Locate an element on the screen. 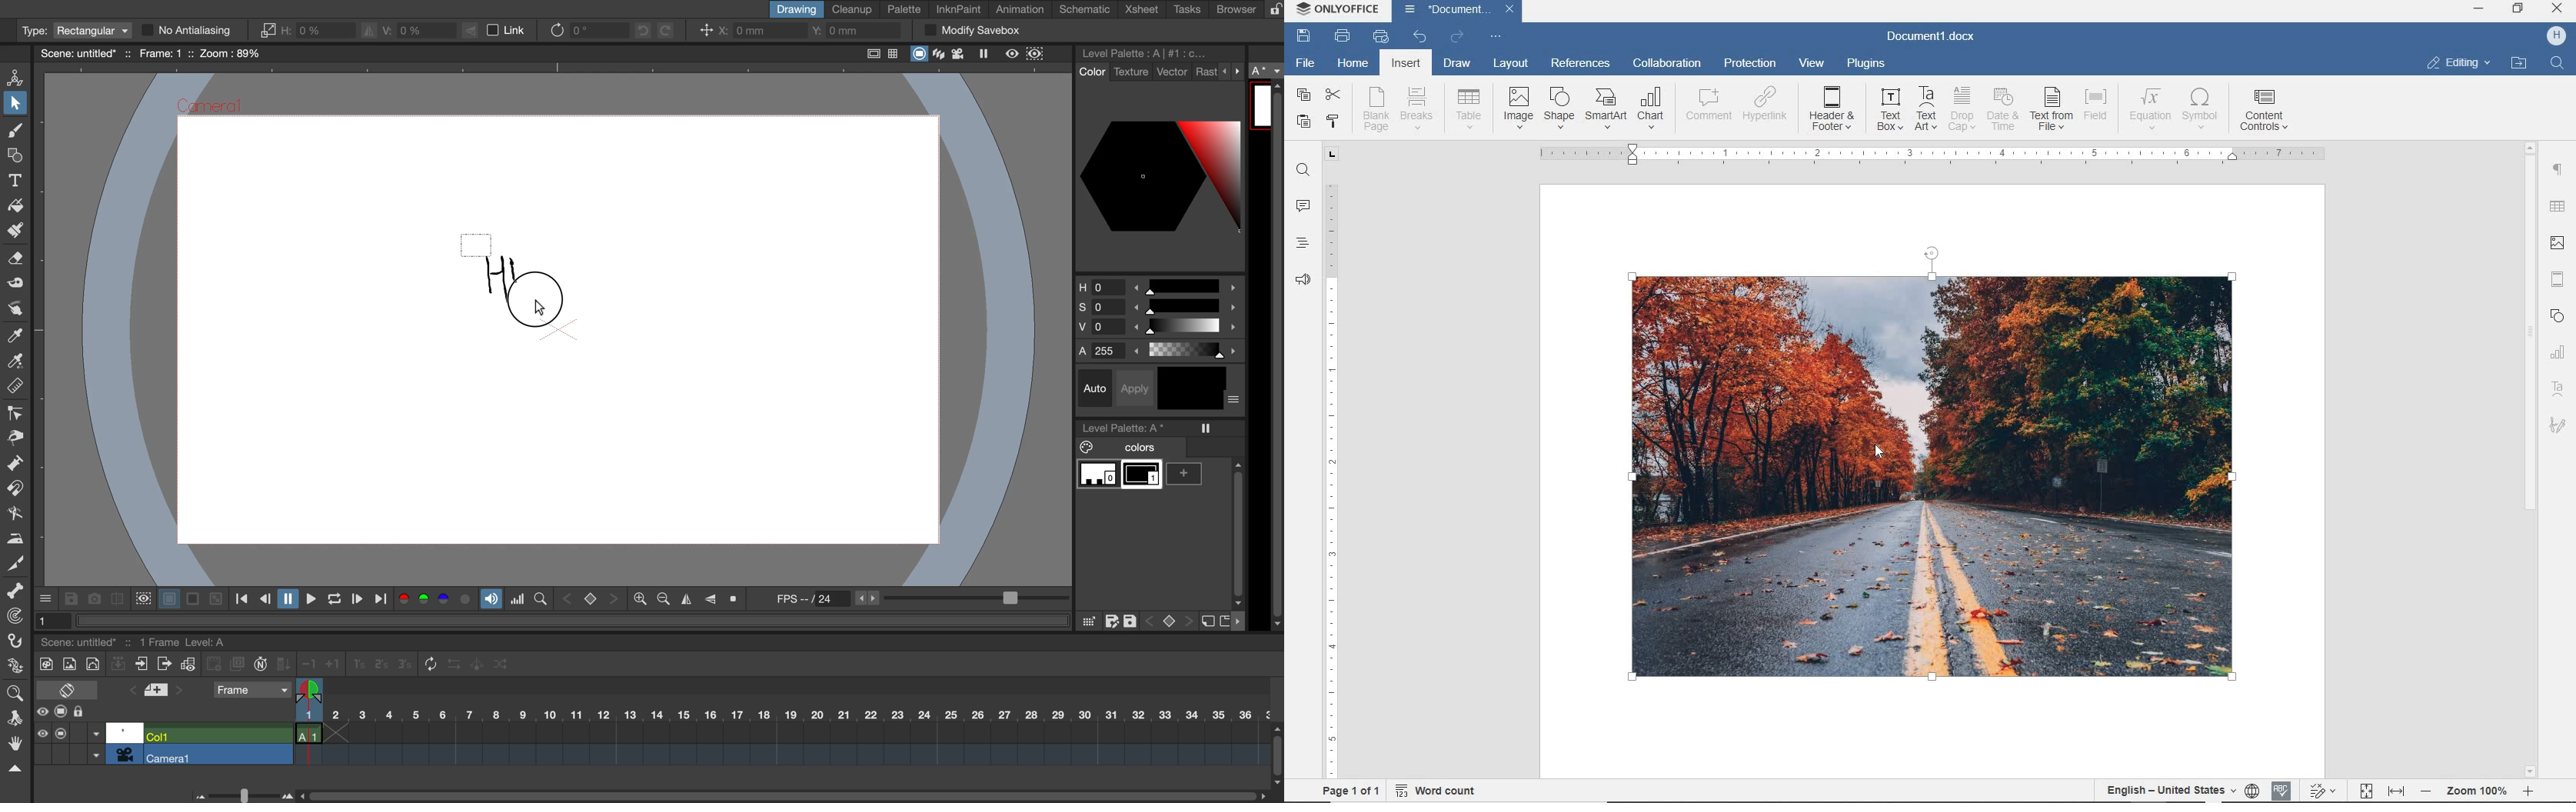 Image resolution: width=2576 pixels, height=812 pixels. print is located at coordinates (1341, 37).